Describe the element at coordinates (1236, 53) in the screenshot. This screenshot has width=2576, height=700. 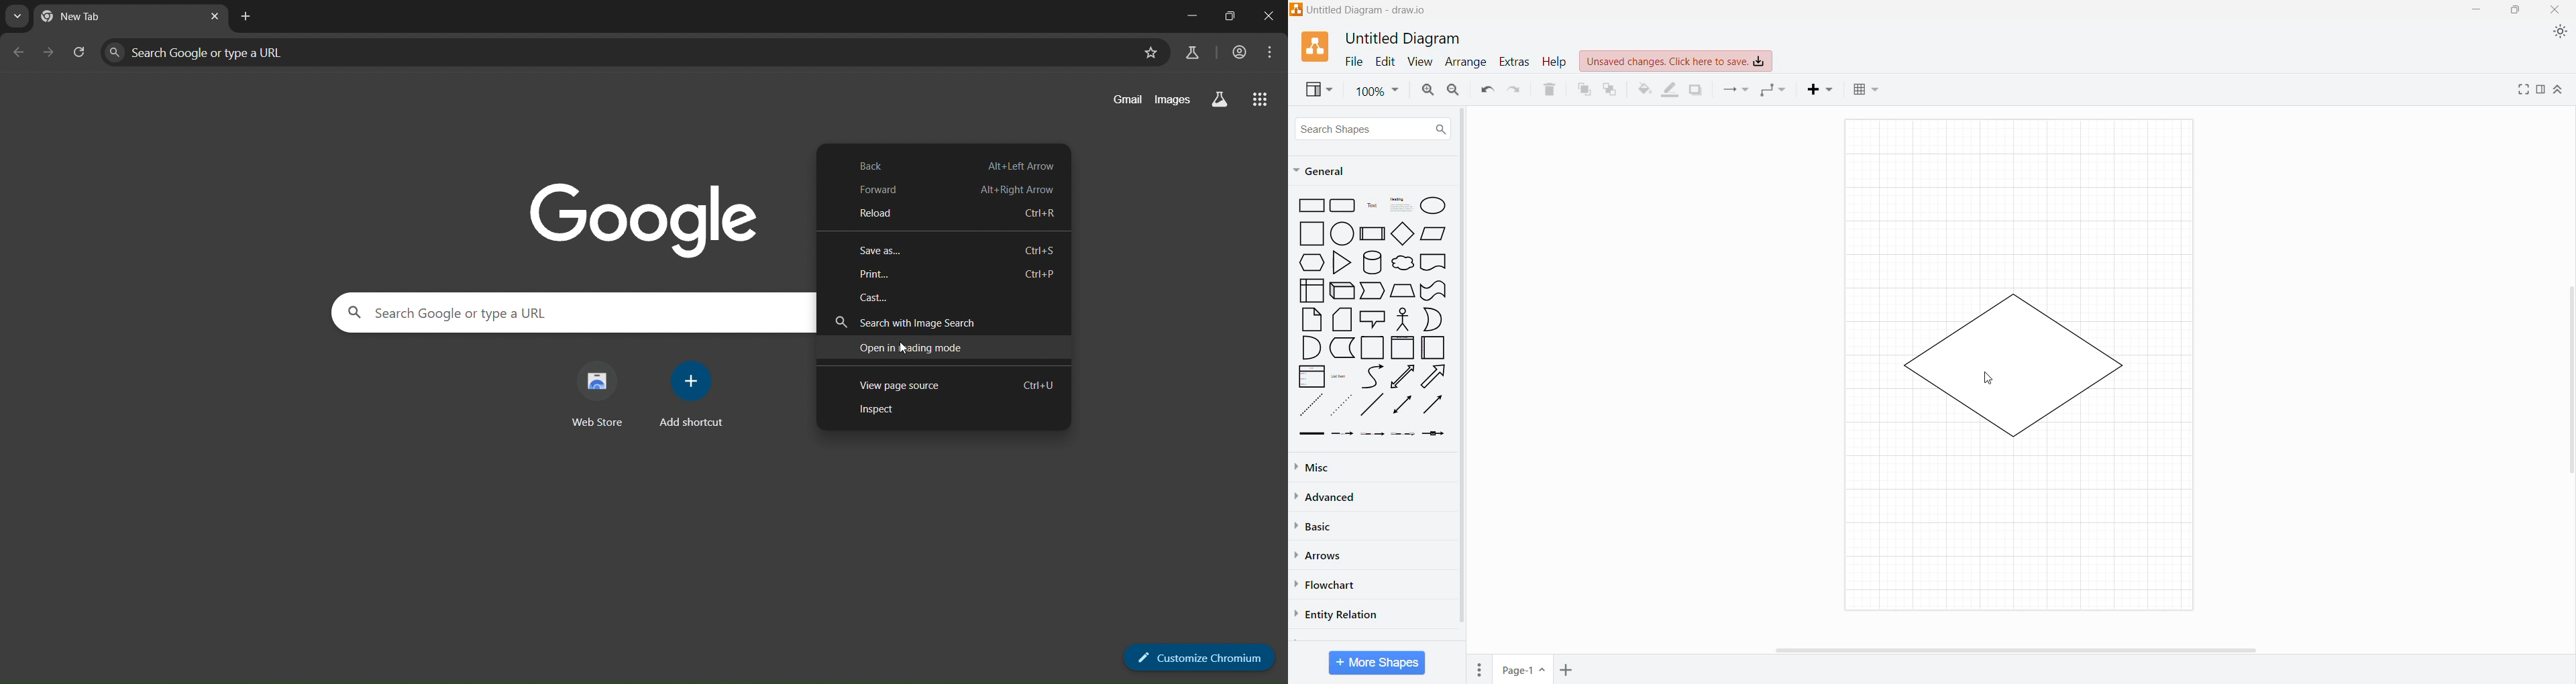
I see `account` at that location.